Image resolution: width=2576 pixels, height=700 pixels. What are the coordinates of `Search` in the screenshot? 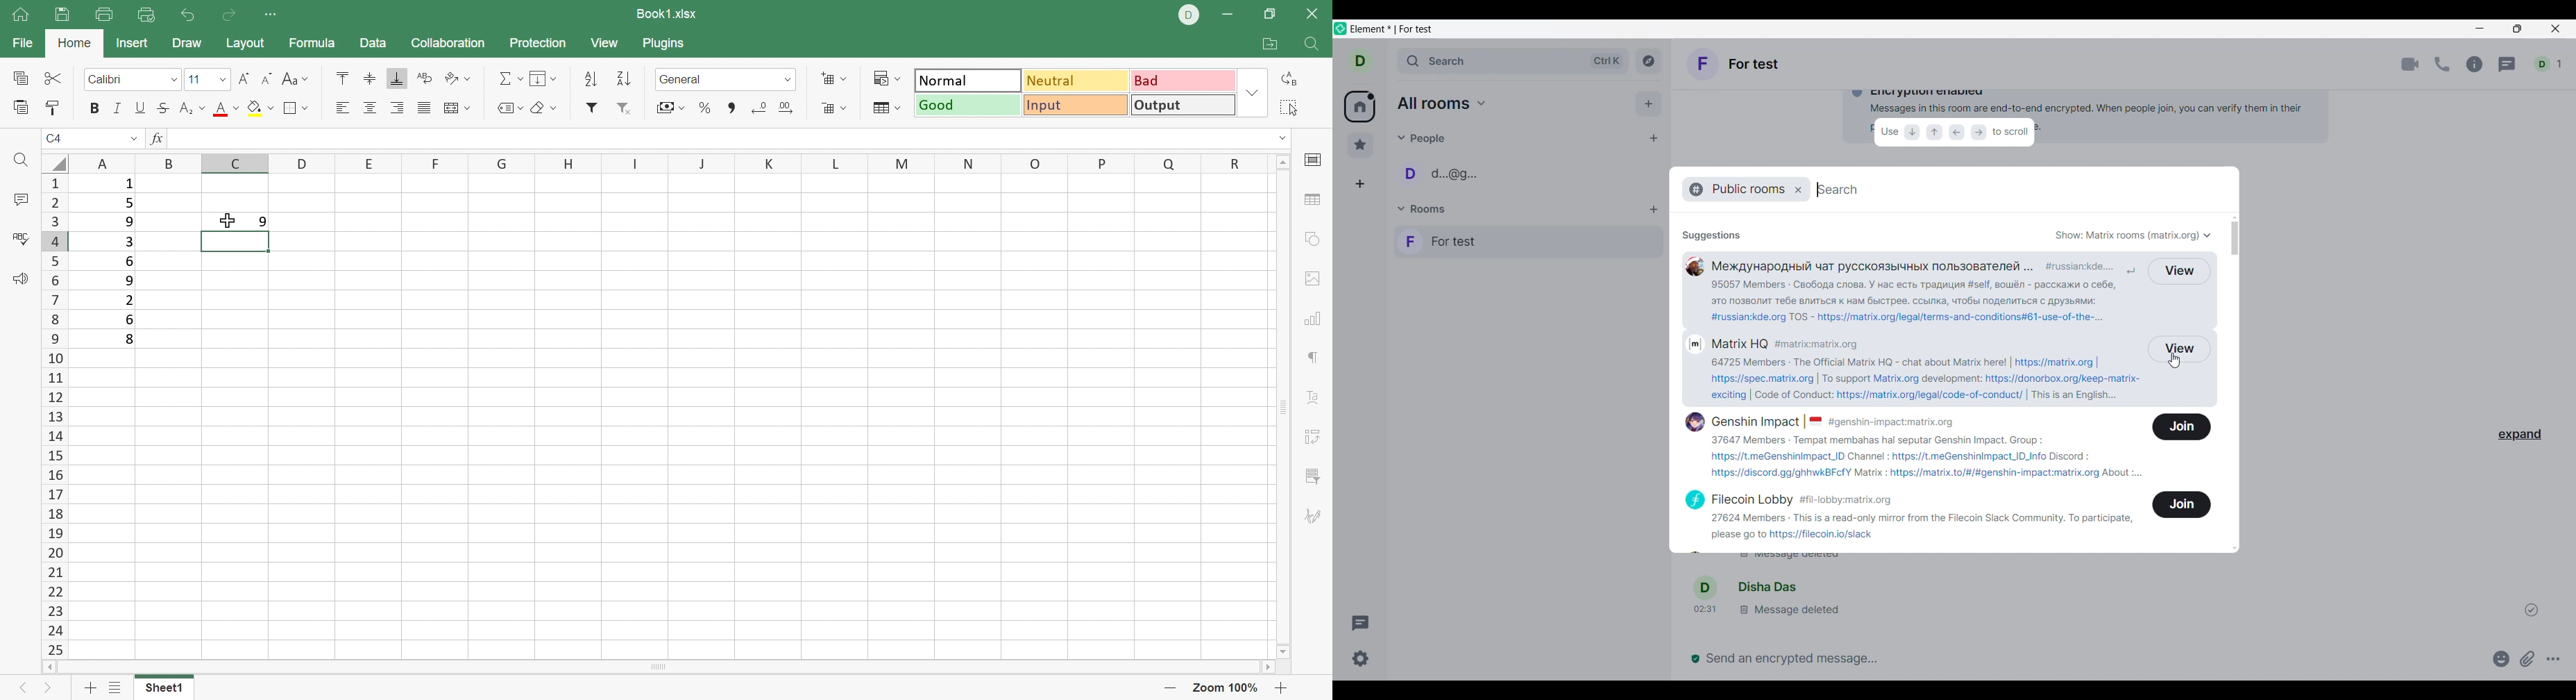 It's located at (1514, 61).